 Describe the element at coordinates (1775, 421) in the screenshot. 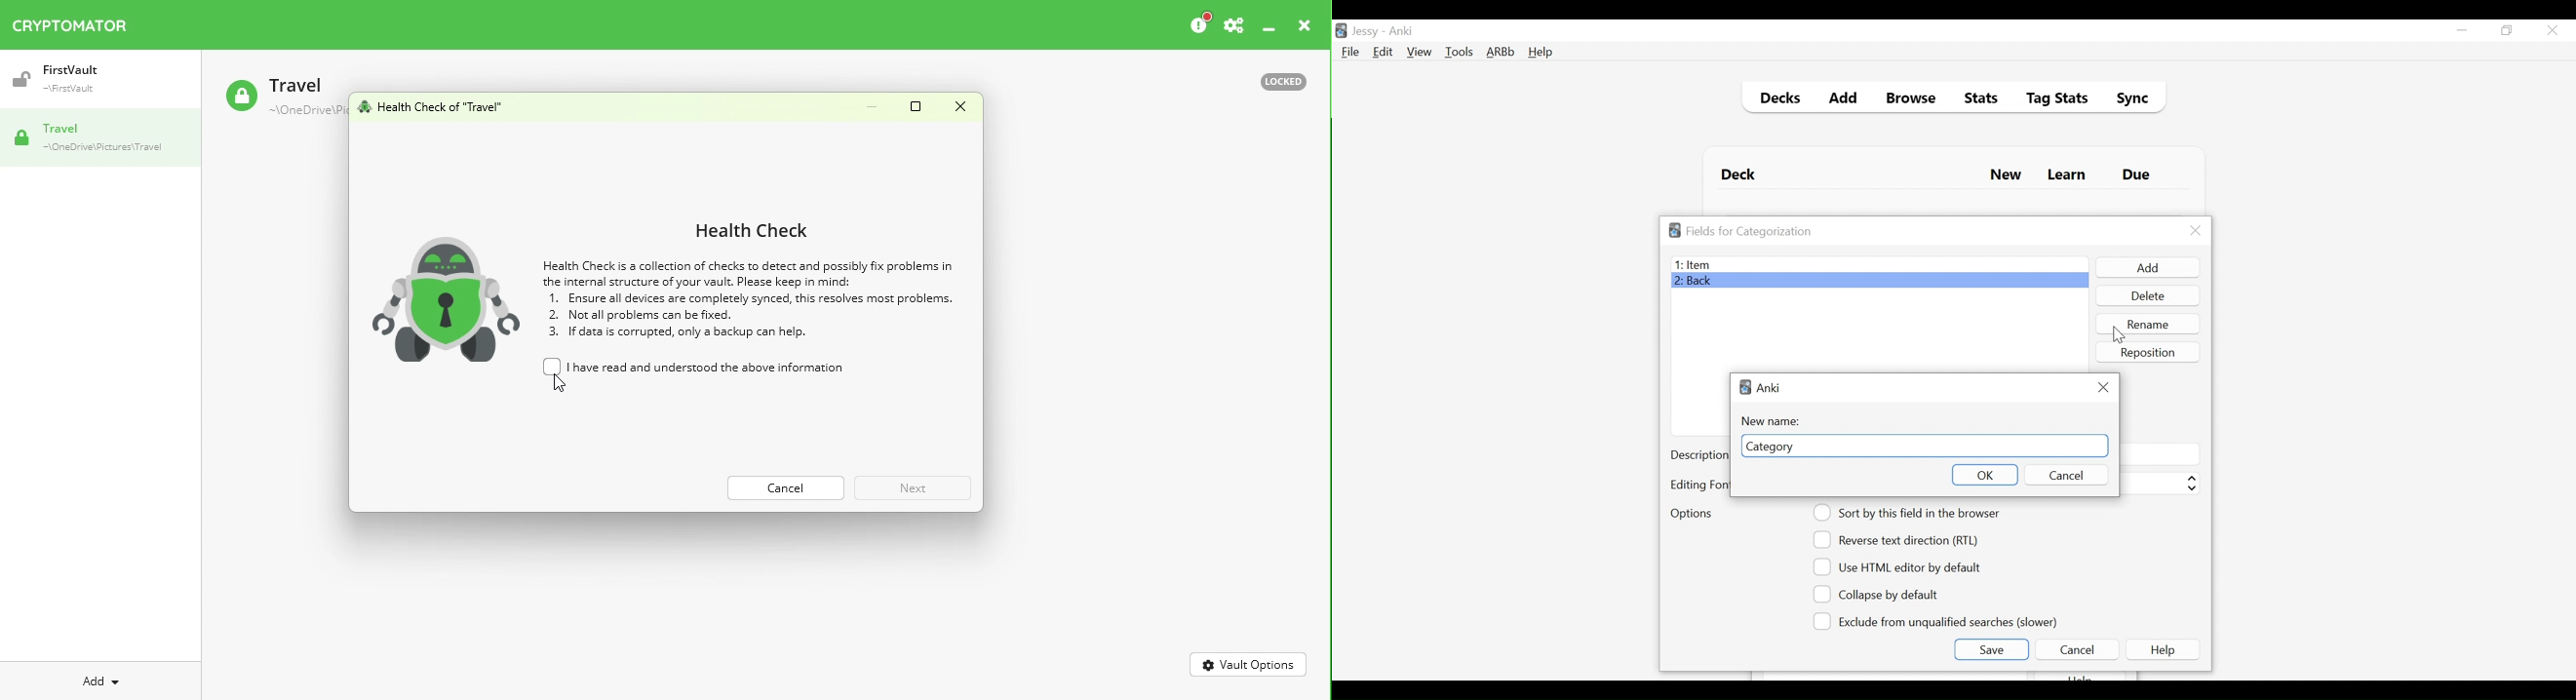

I see `New Name` at that location.